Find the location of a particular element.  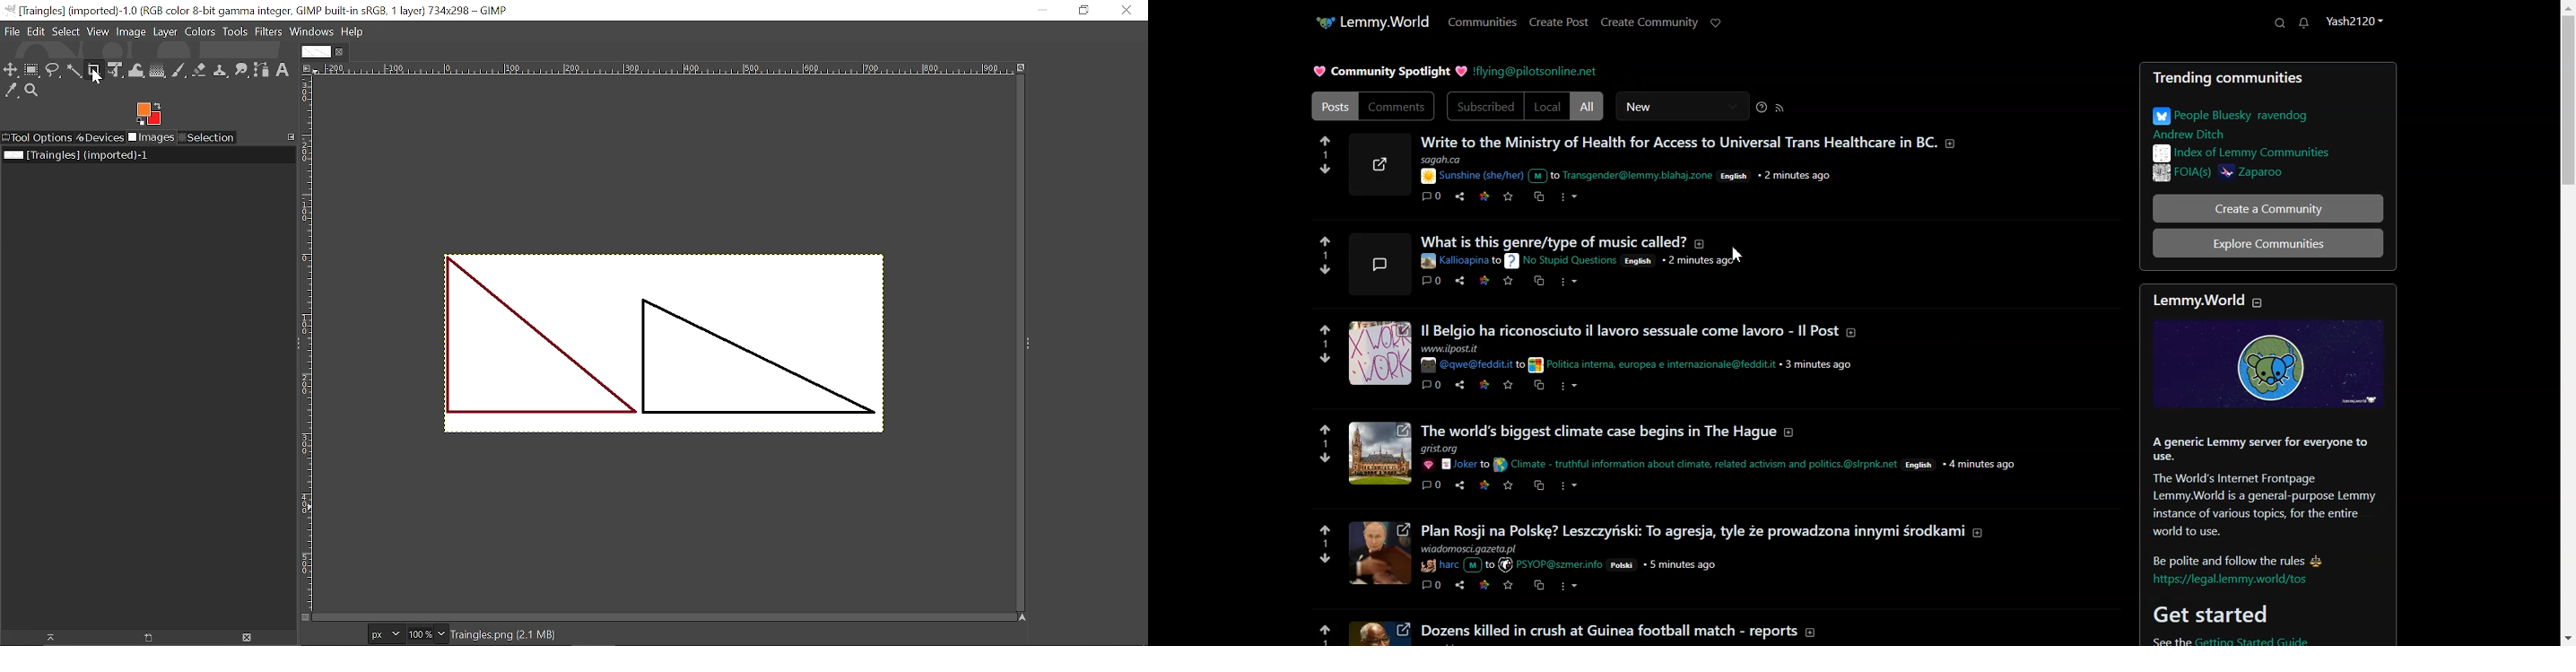

English is located at coordinates (1646, 263).